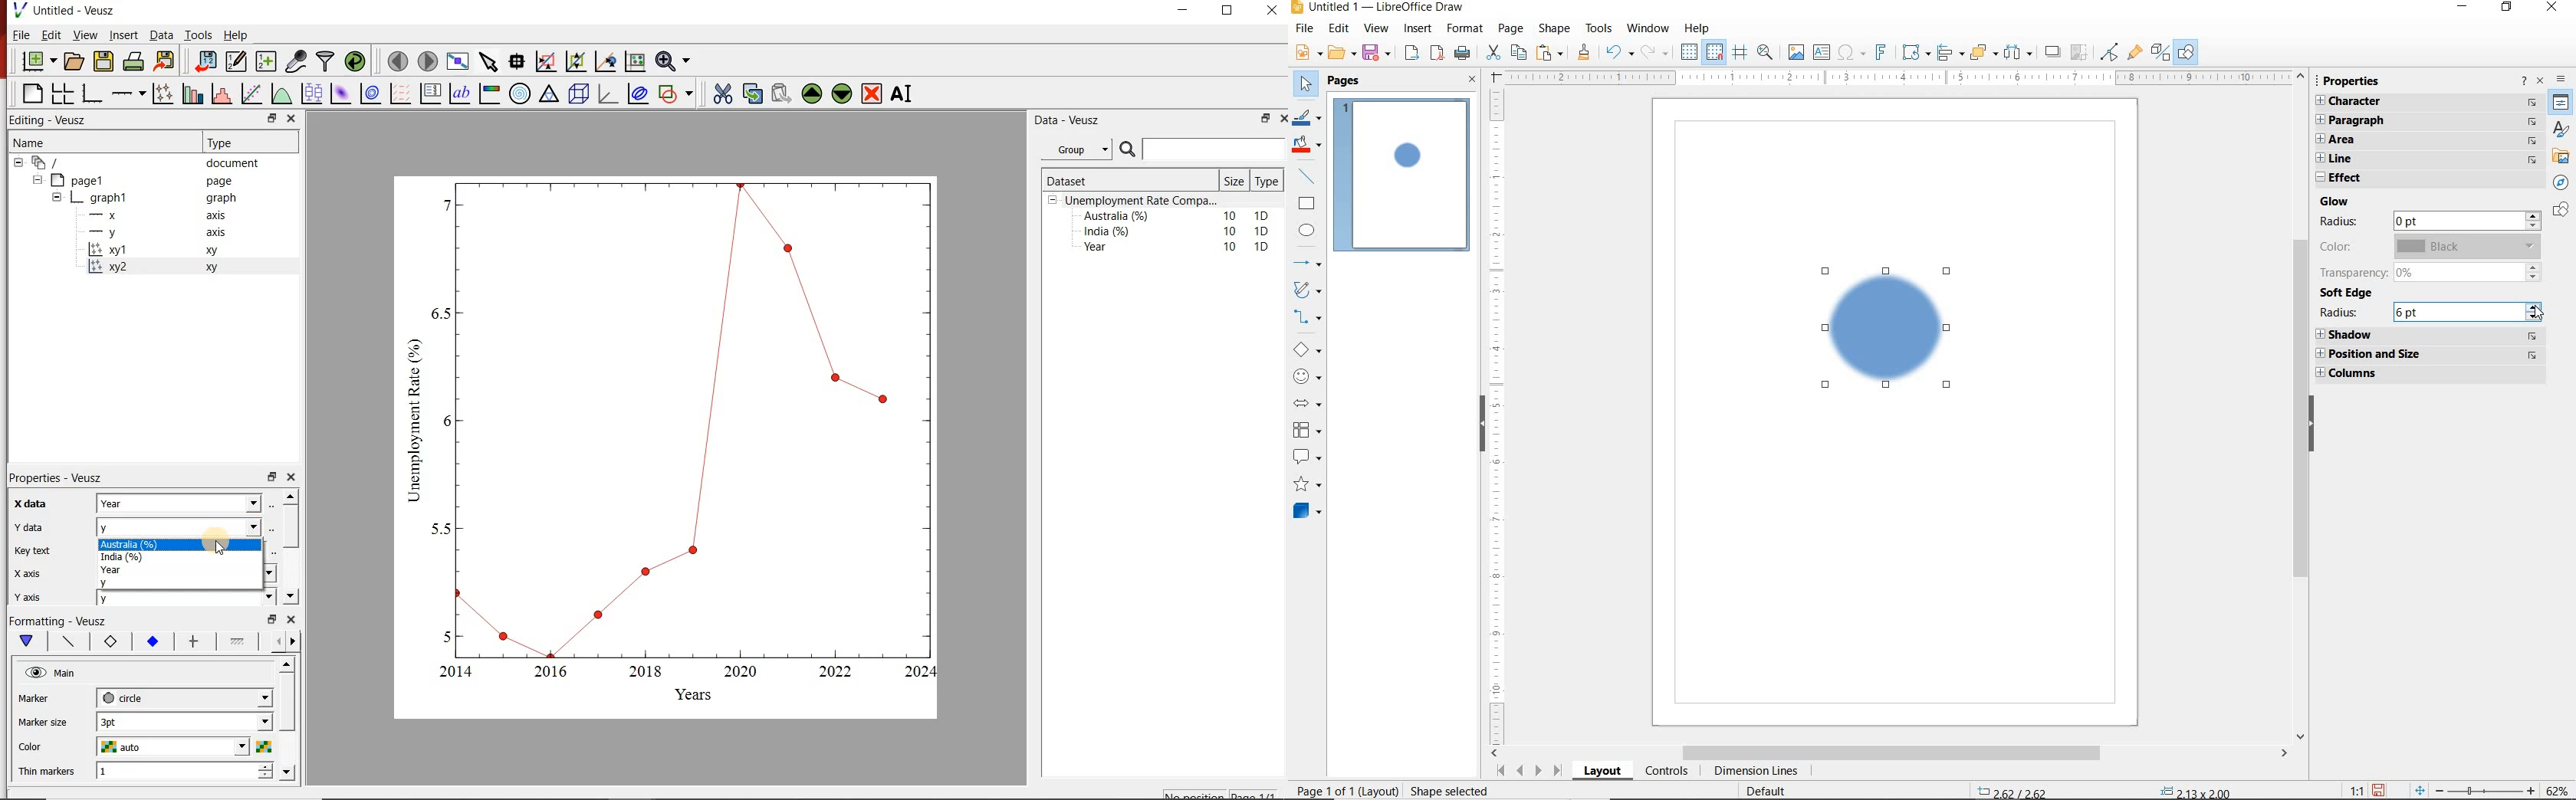 This screenshot has width=2576, height=812. What do you see at coordinates (184, 526) in the screenshot?
I see `y` at bounding box center [184, 526].